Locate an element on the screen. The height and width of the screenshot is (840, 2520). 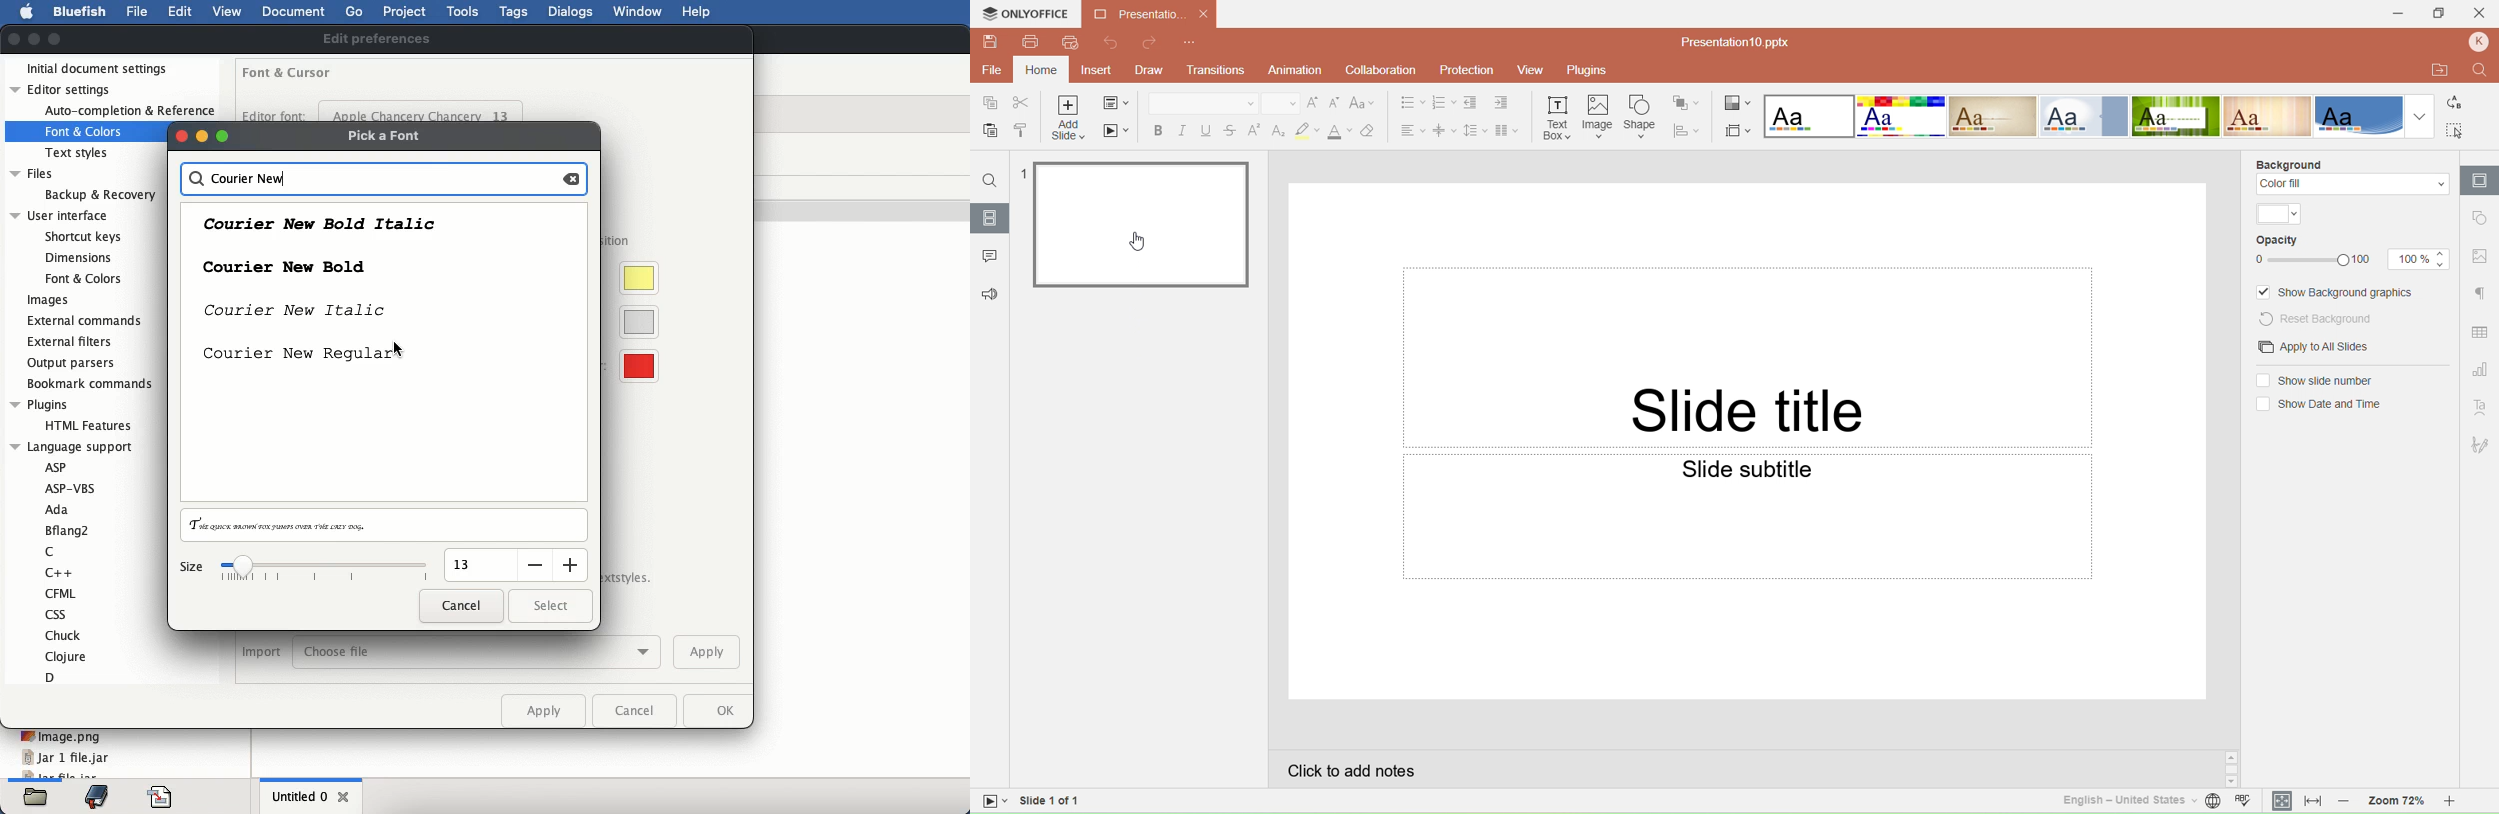
Draw is located at coordinates (1154, 69).